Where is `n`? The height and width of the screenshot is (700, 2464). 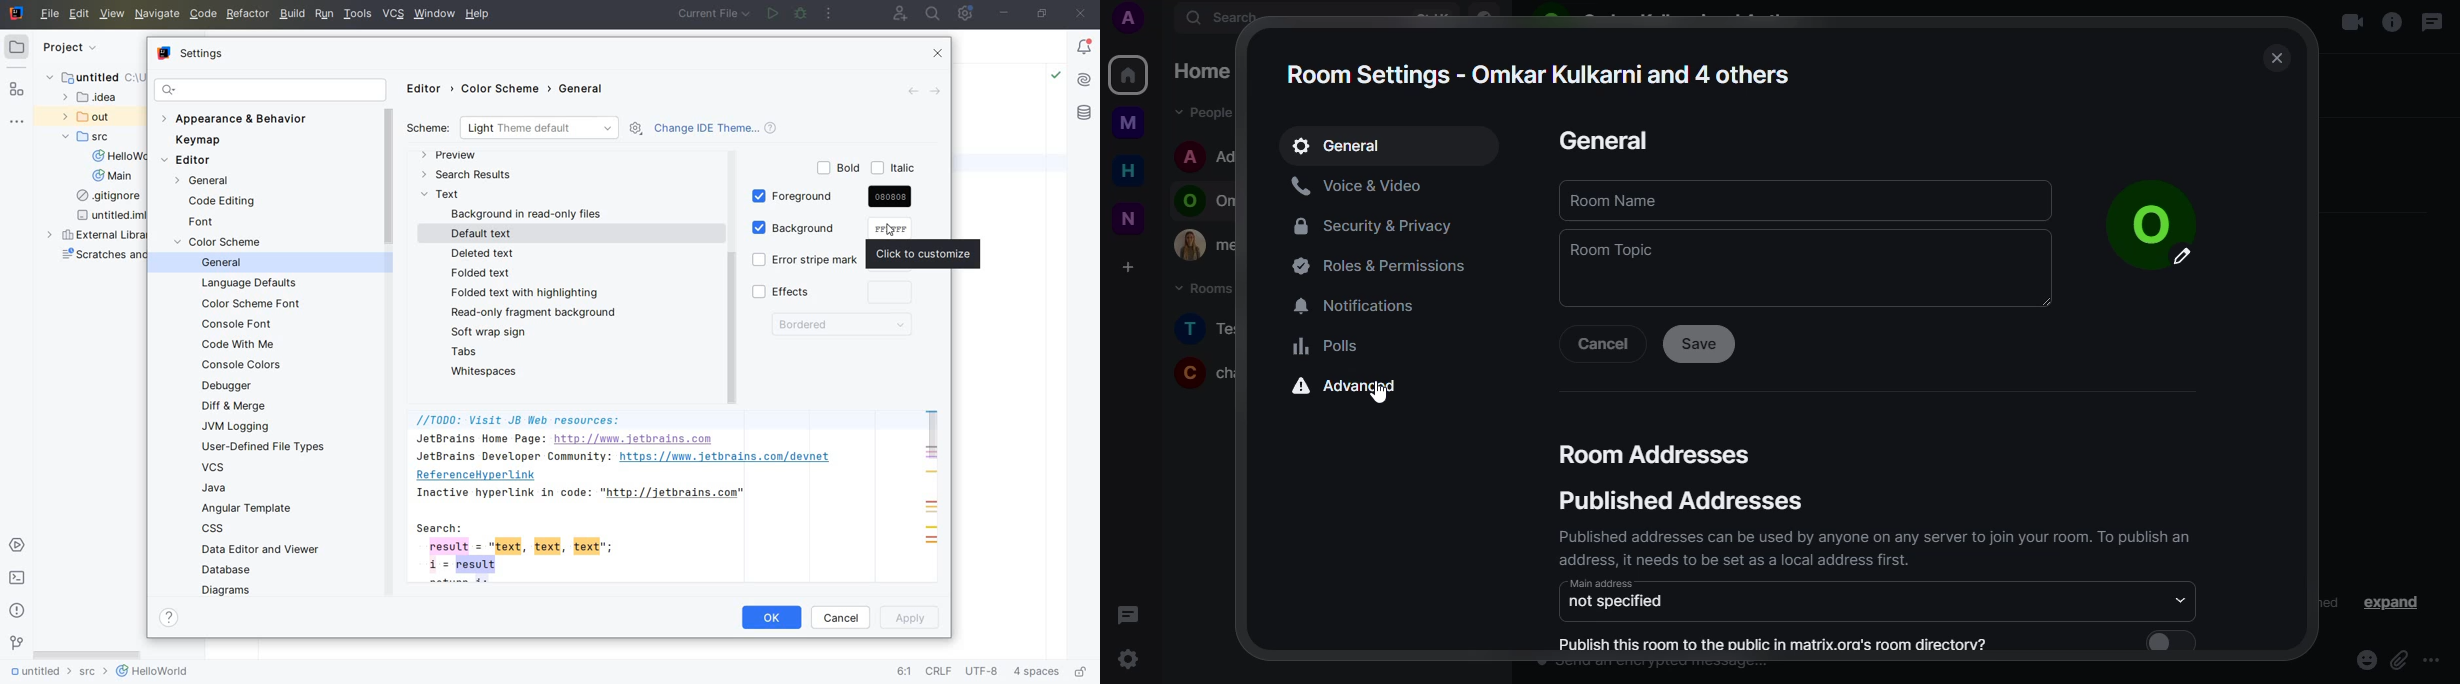 n is located at coordinates (1135, 218).